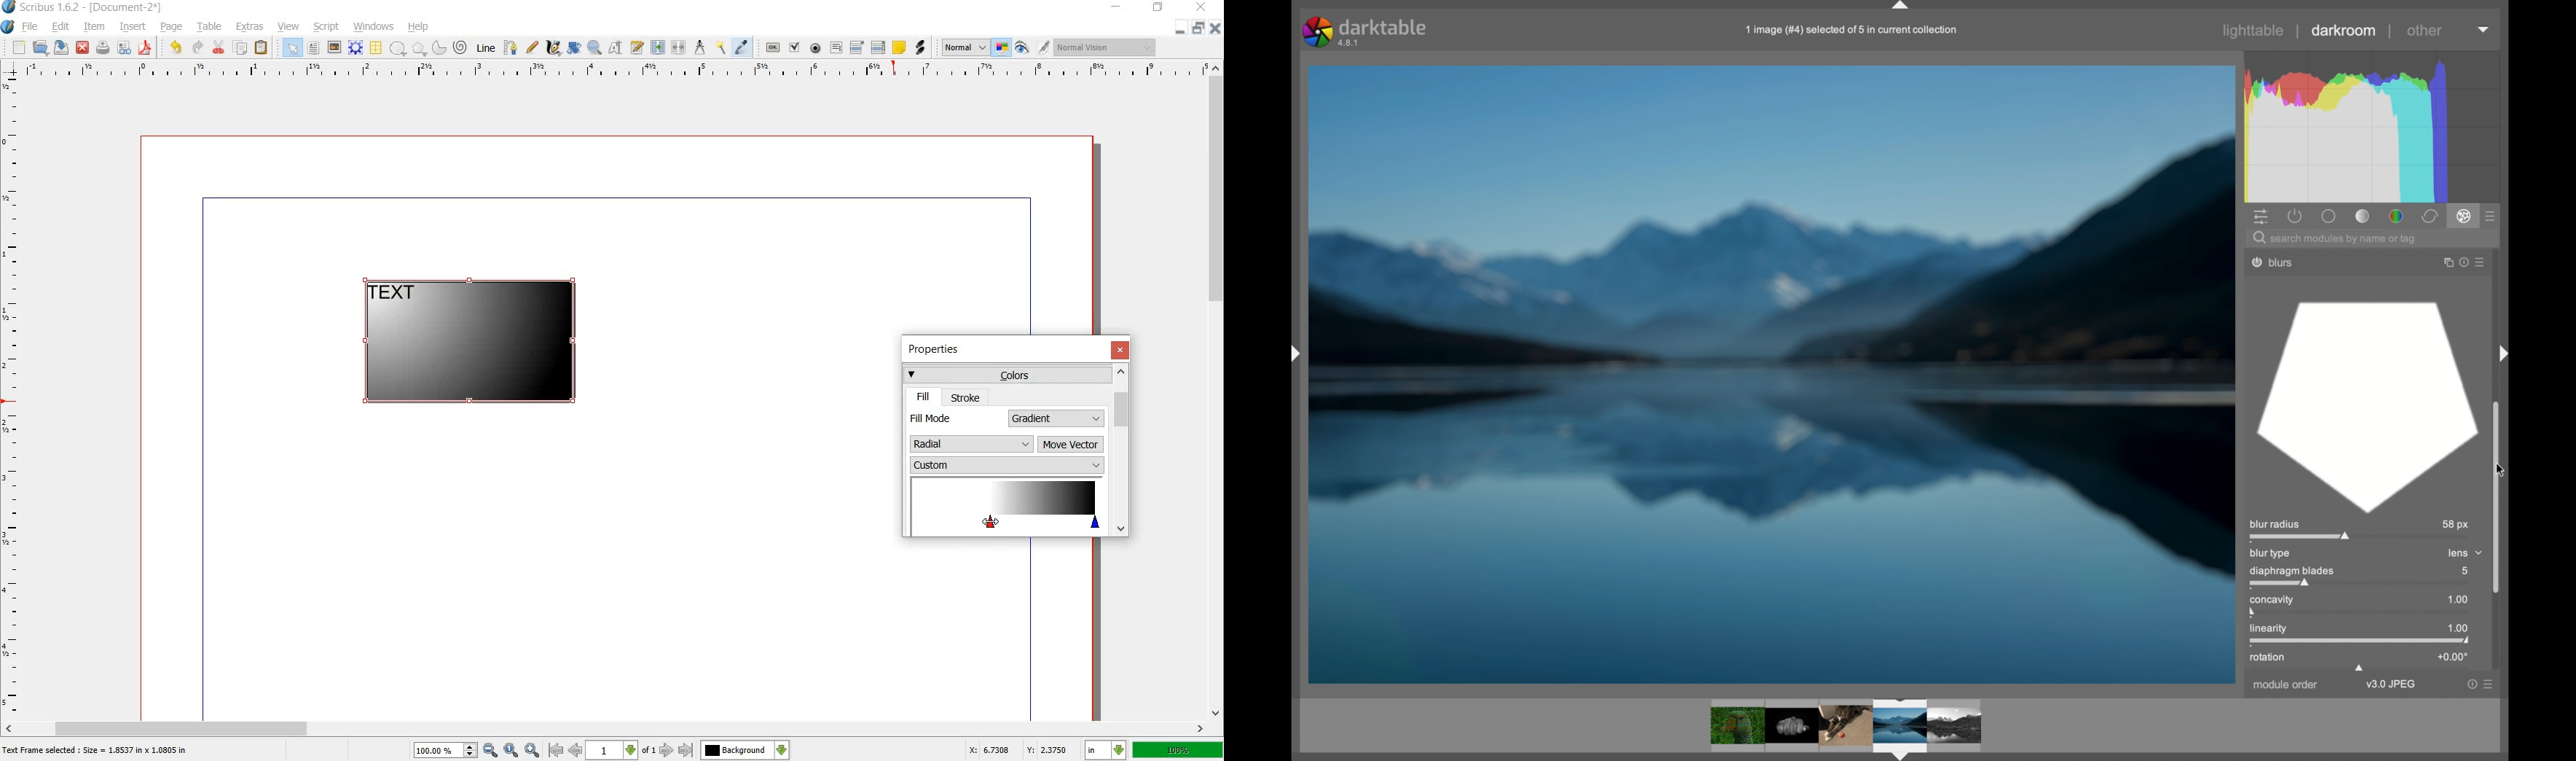 The height and width of the screenshot is (784, 2576). What do you see at coordinates (648, 752) in the screenshot?
I see `of 1` at bounding box center [648, 752].